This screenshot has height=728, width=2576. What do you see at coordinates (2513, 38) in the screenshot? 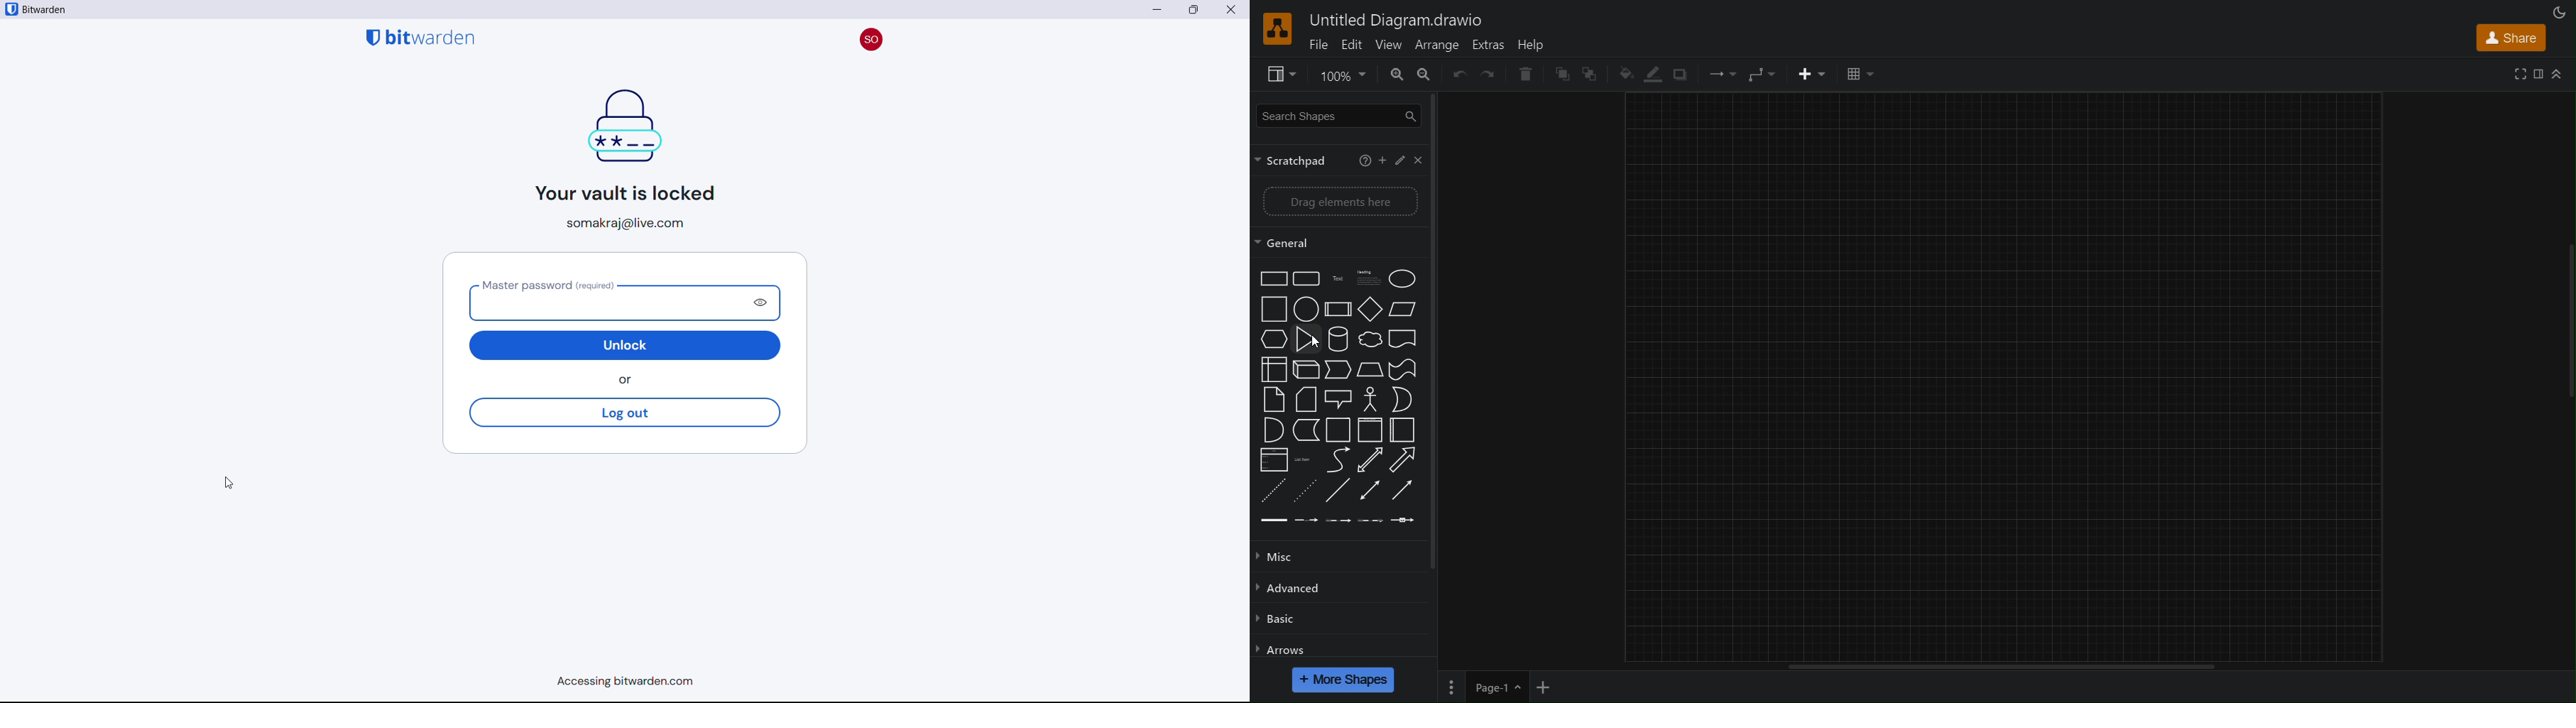
I see `Share` at bounding box center [2513, 38].